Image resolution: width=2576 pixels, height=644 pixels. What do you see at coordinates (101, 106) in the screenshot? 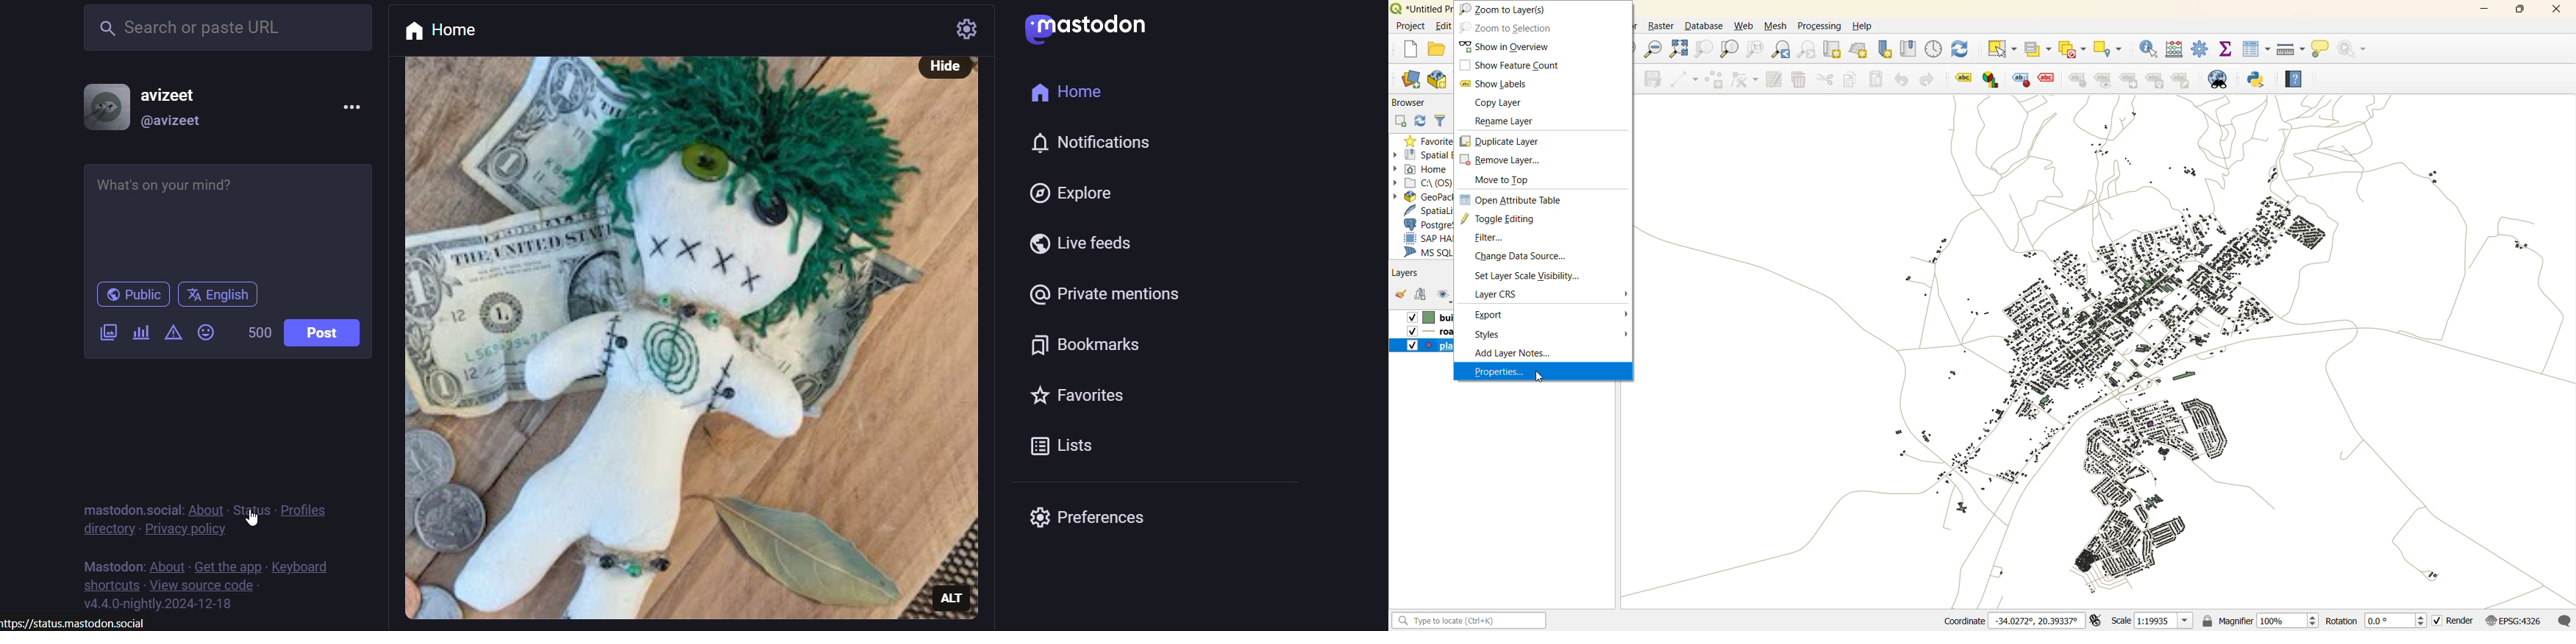
I see `display picture` at bounding box center [101, 106].